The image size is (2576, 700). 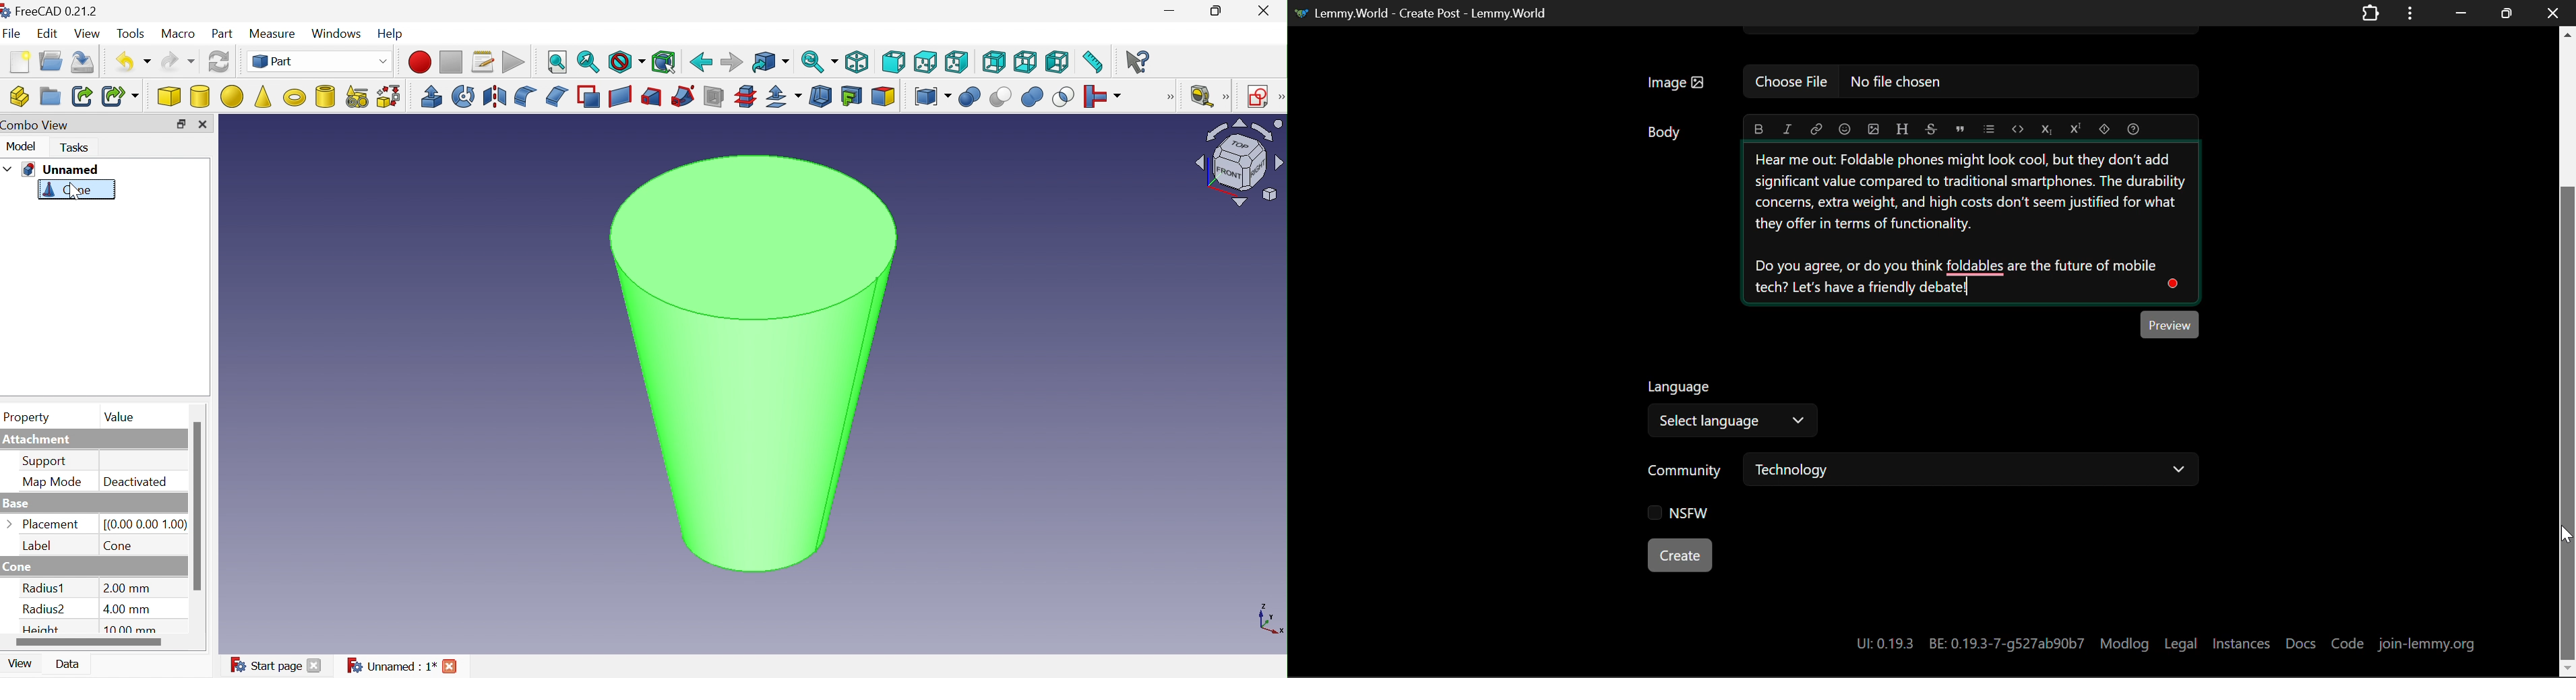 I want to click on Part, so click(x=320, y=61).